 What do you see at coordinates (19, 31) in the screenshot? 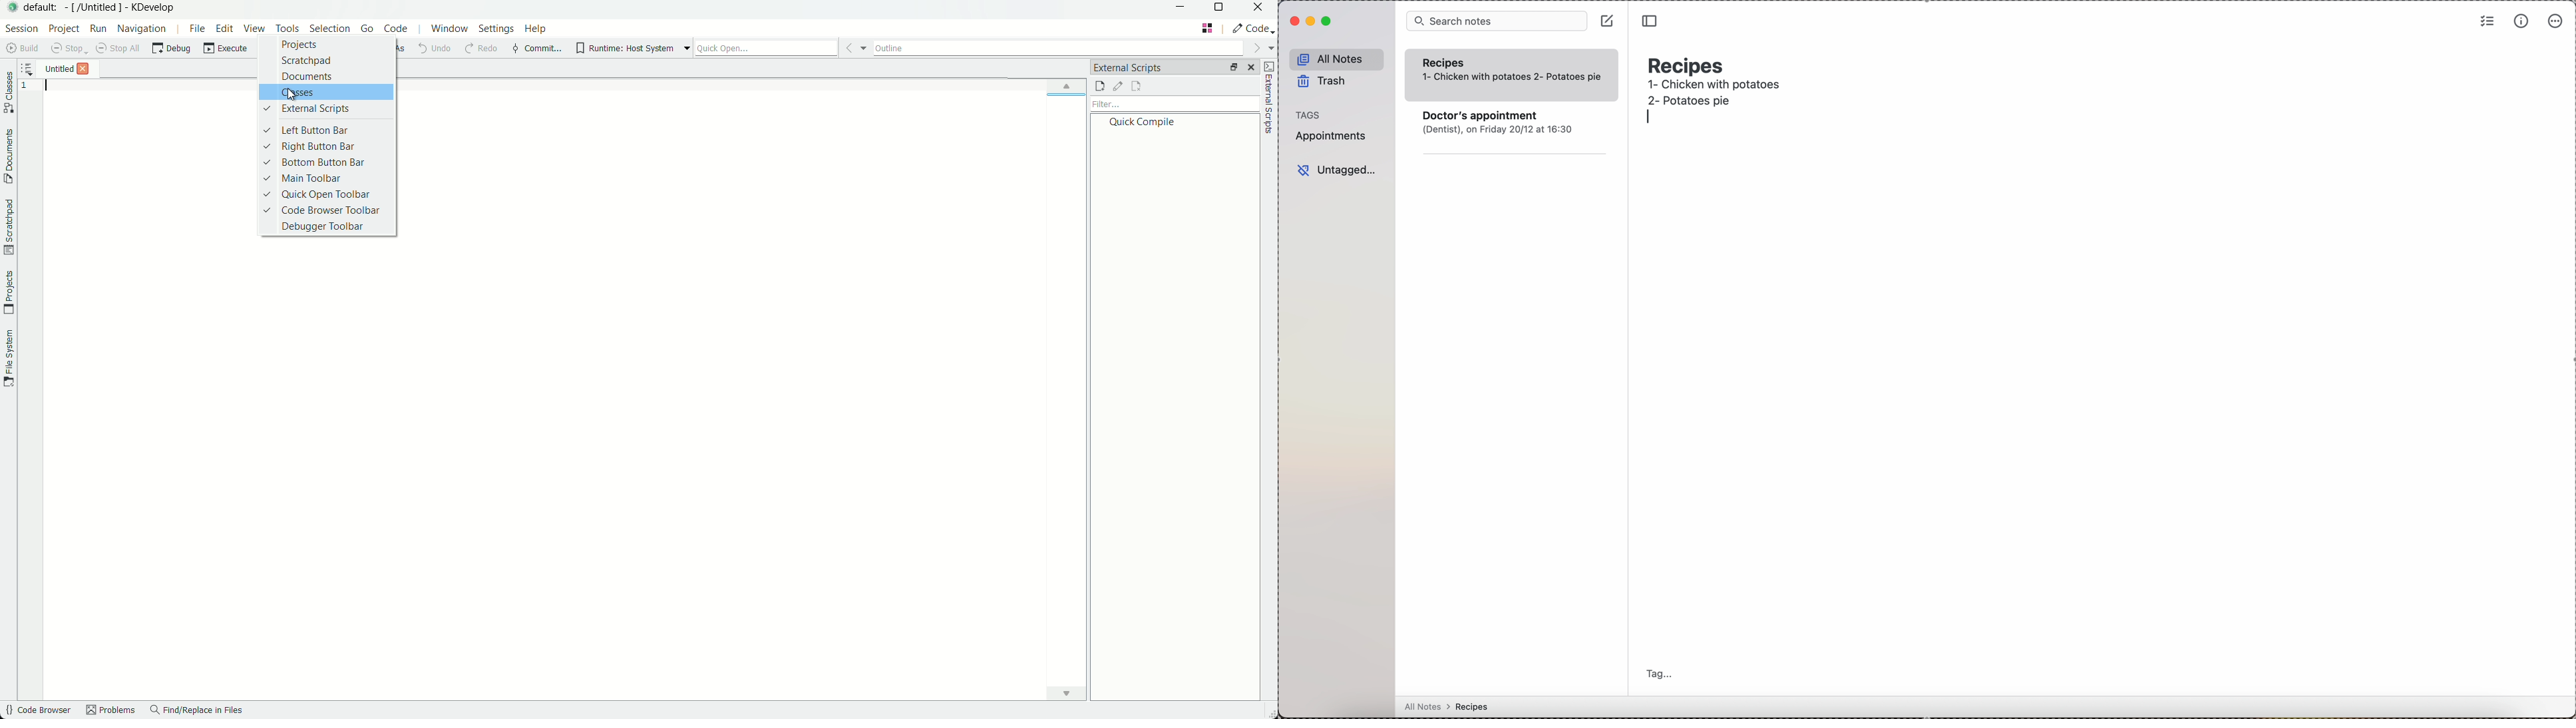
I see `section` at bounding box center [19, 31].